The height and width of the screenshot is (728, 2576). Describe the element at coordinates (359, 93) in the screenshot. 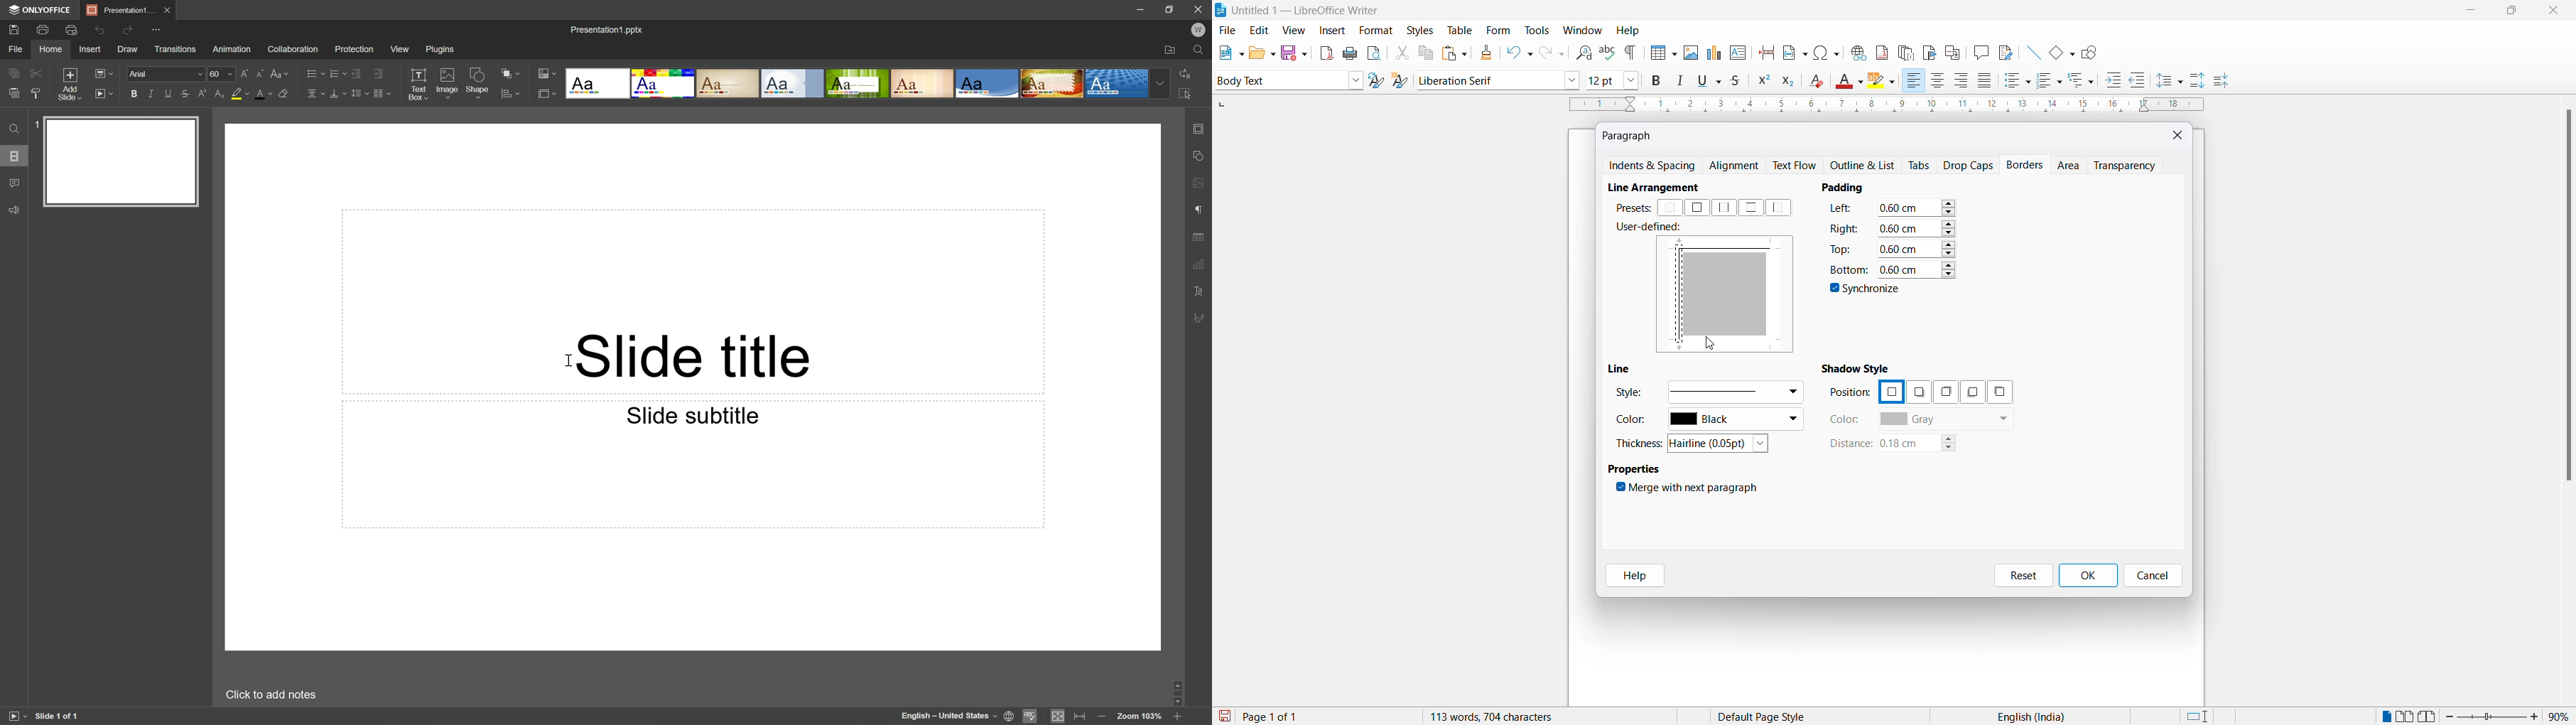

I see `Line spacing` at that location.